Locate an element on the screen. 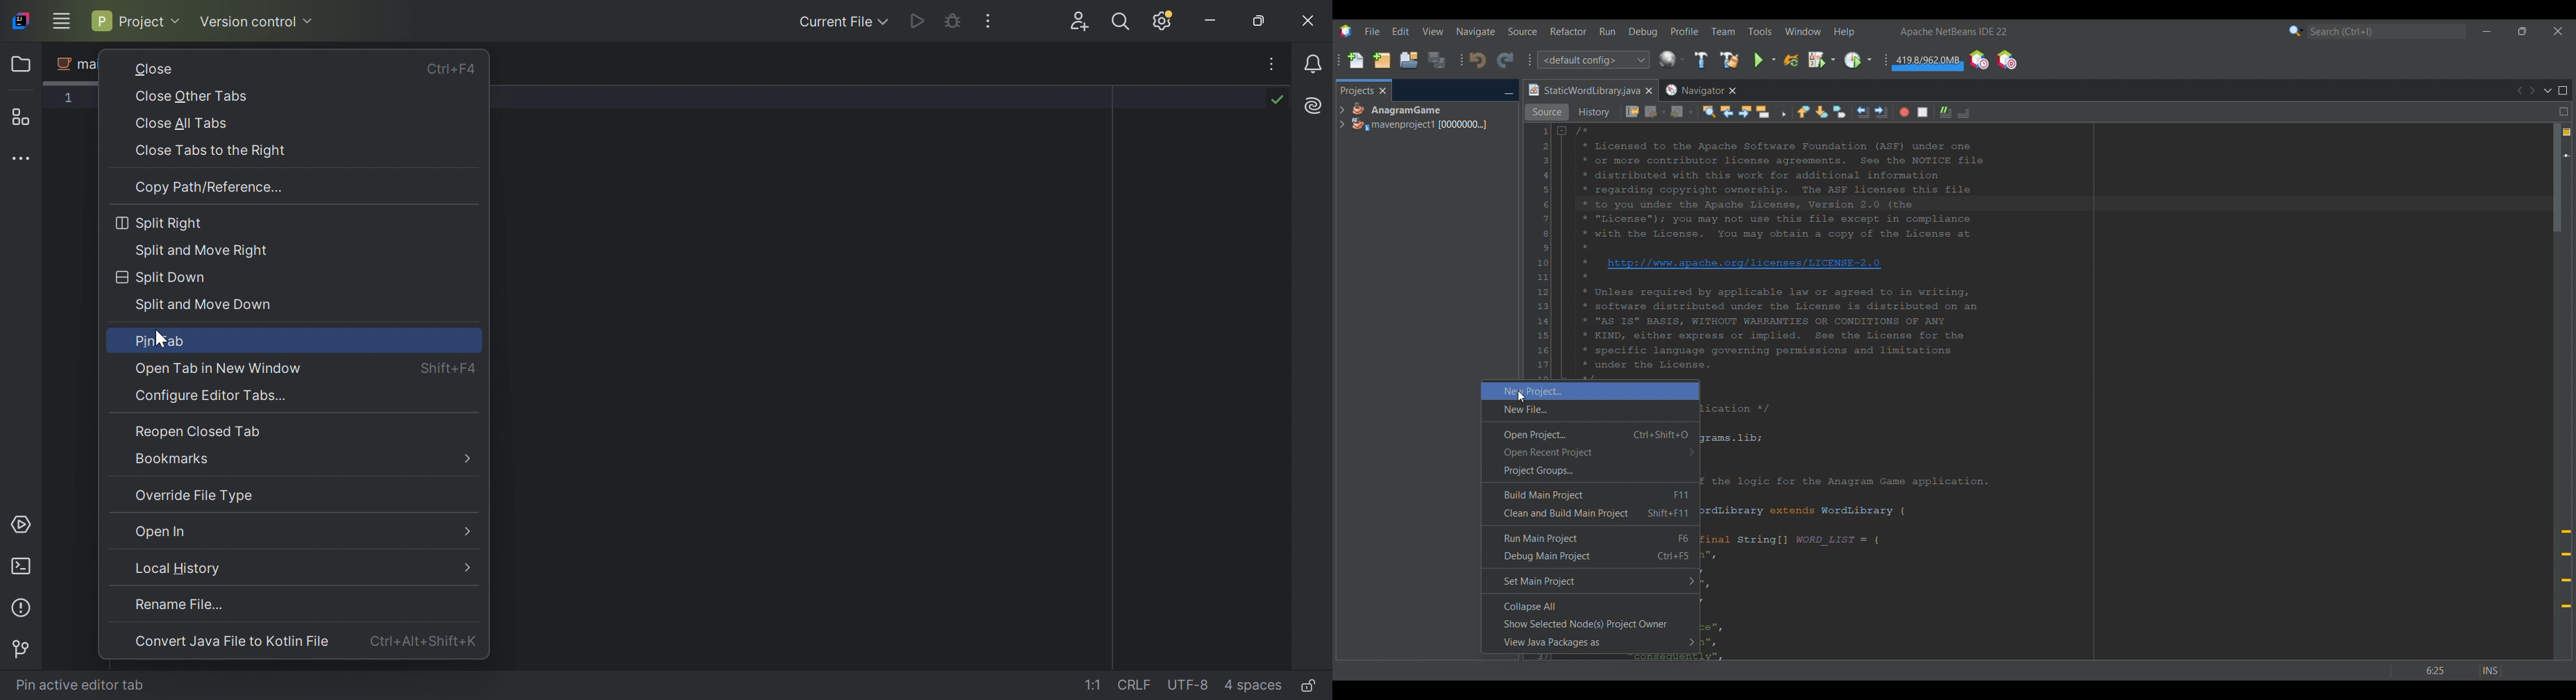  Services is located at coordinates (21, 525).